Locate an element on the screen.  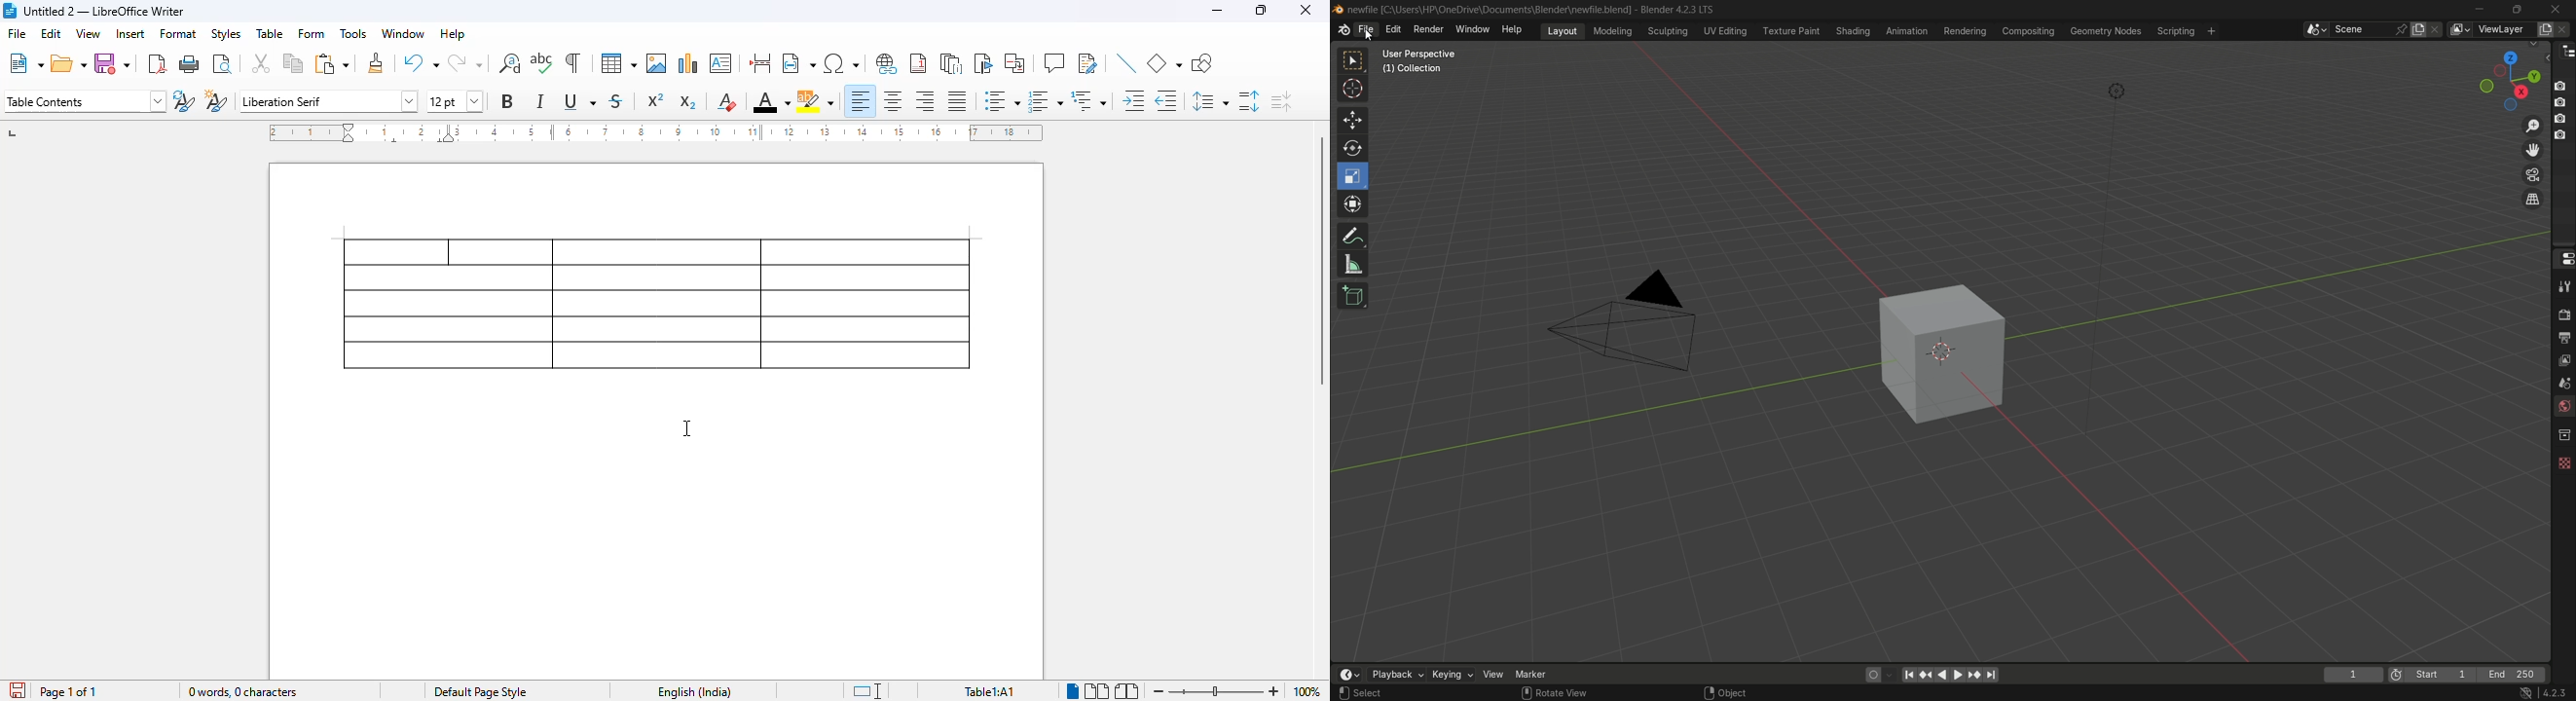
redo is located at coordinates (464, 62).